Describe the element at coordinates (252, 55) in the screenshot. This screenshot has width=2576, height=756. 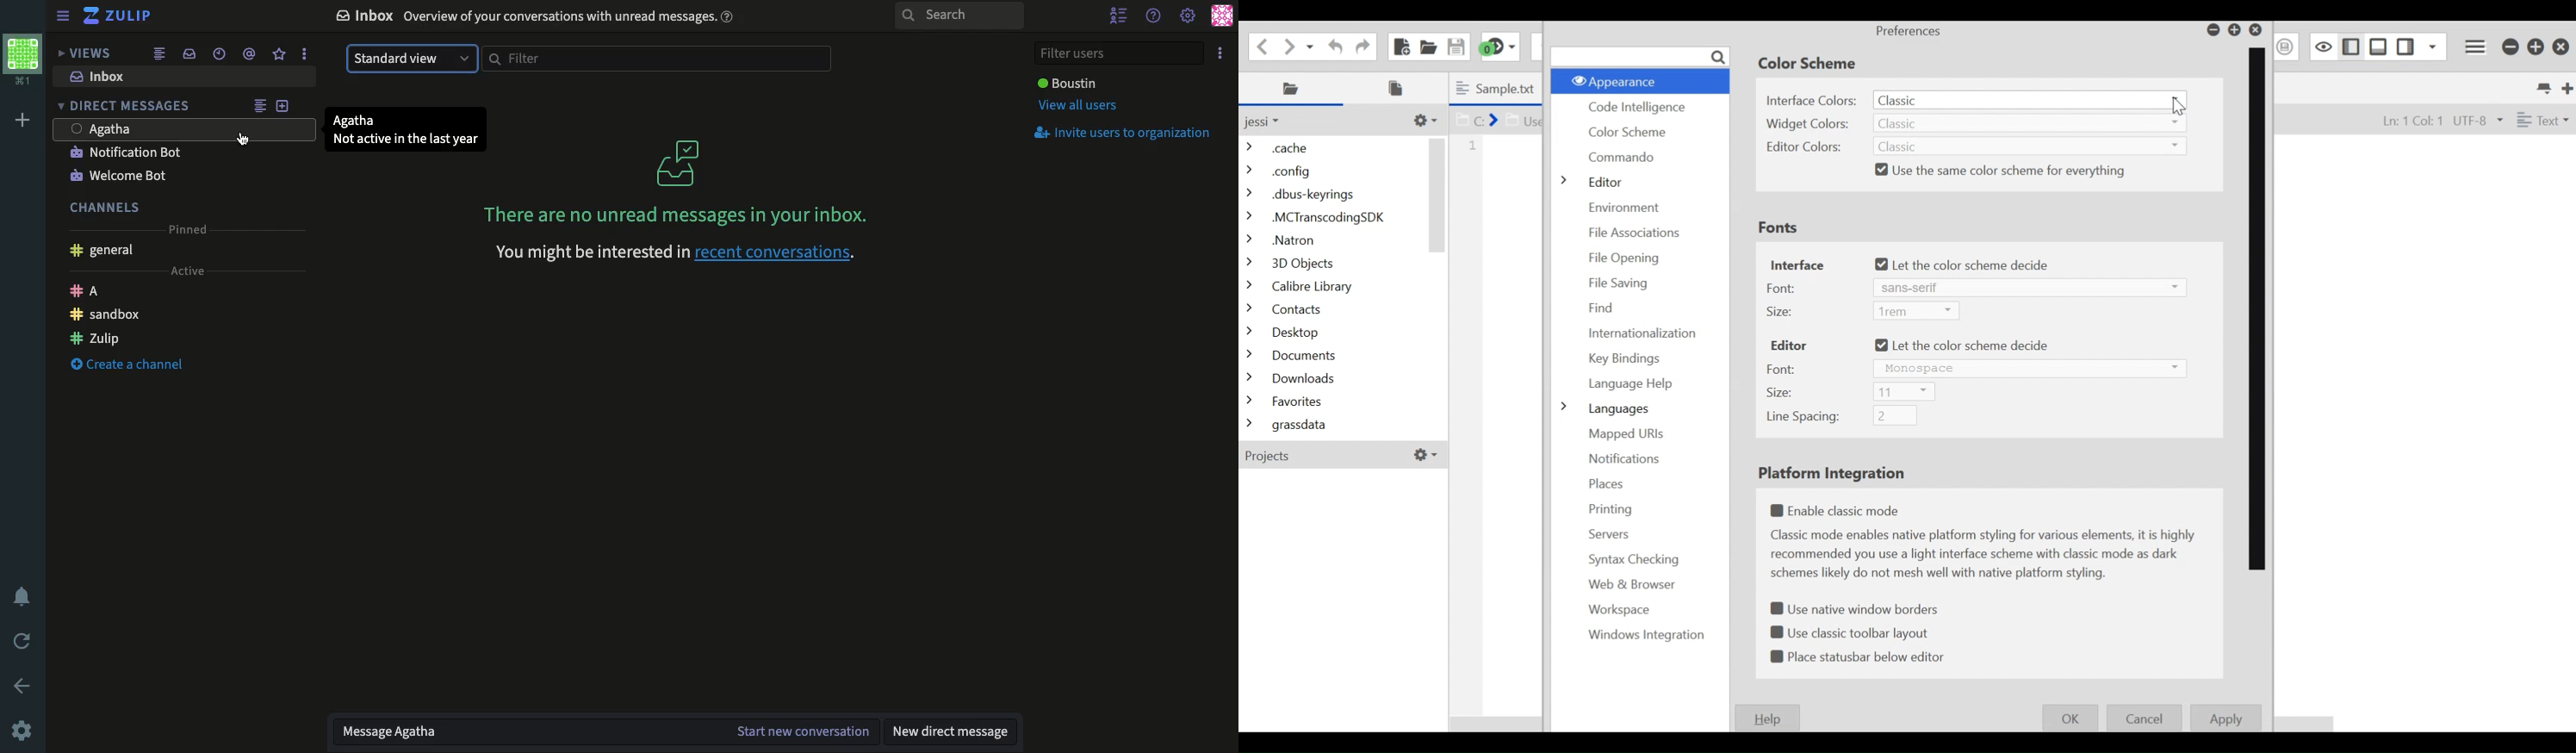
I see `thread` at that location.